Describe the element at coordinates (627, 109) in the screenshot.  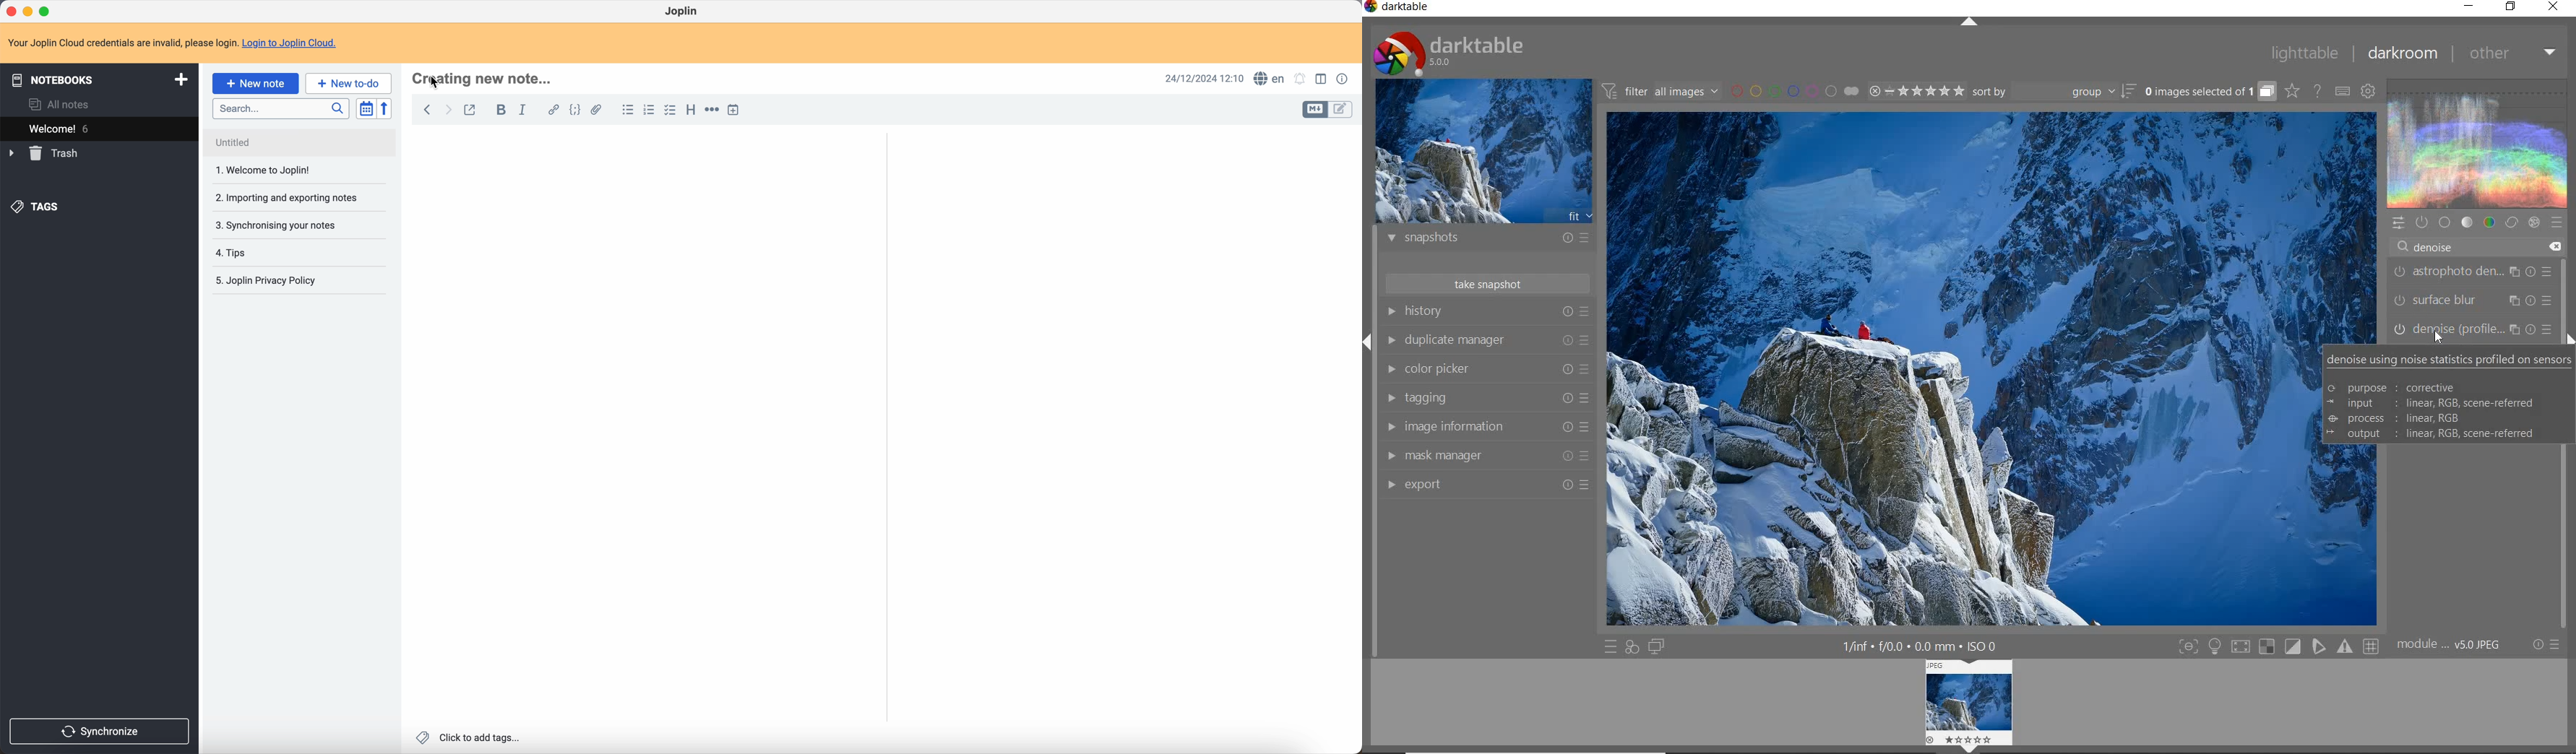
I see `bulleted list` at that location.